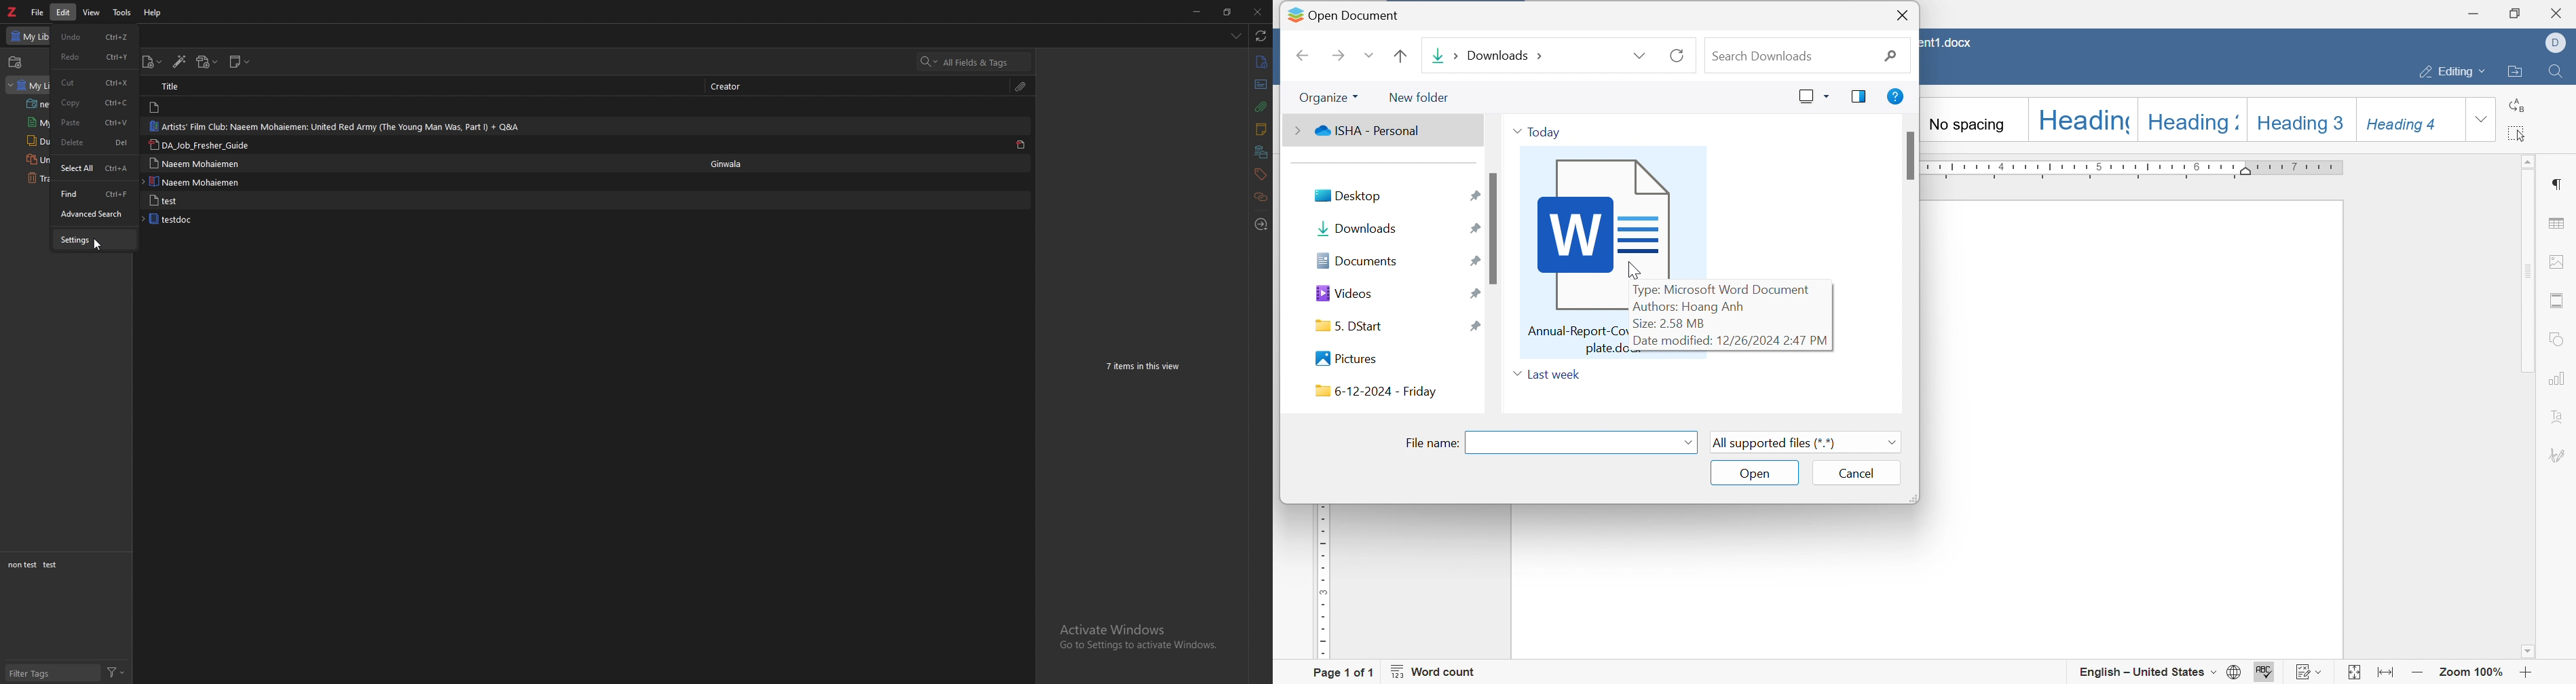 This screenshot has height=700, width=2576. I want to click on DA_Job_Fresher_Guide, so click(206, 145).